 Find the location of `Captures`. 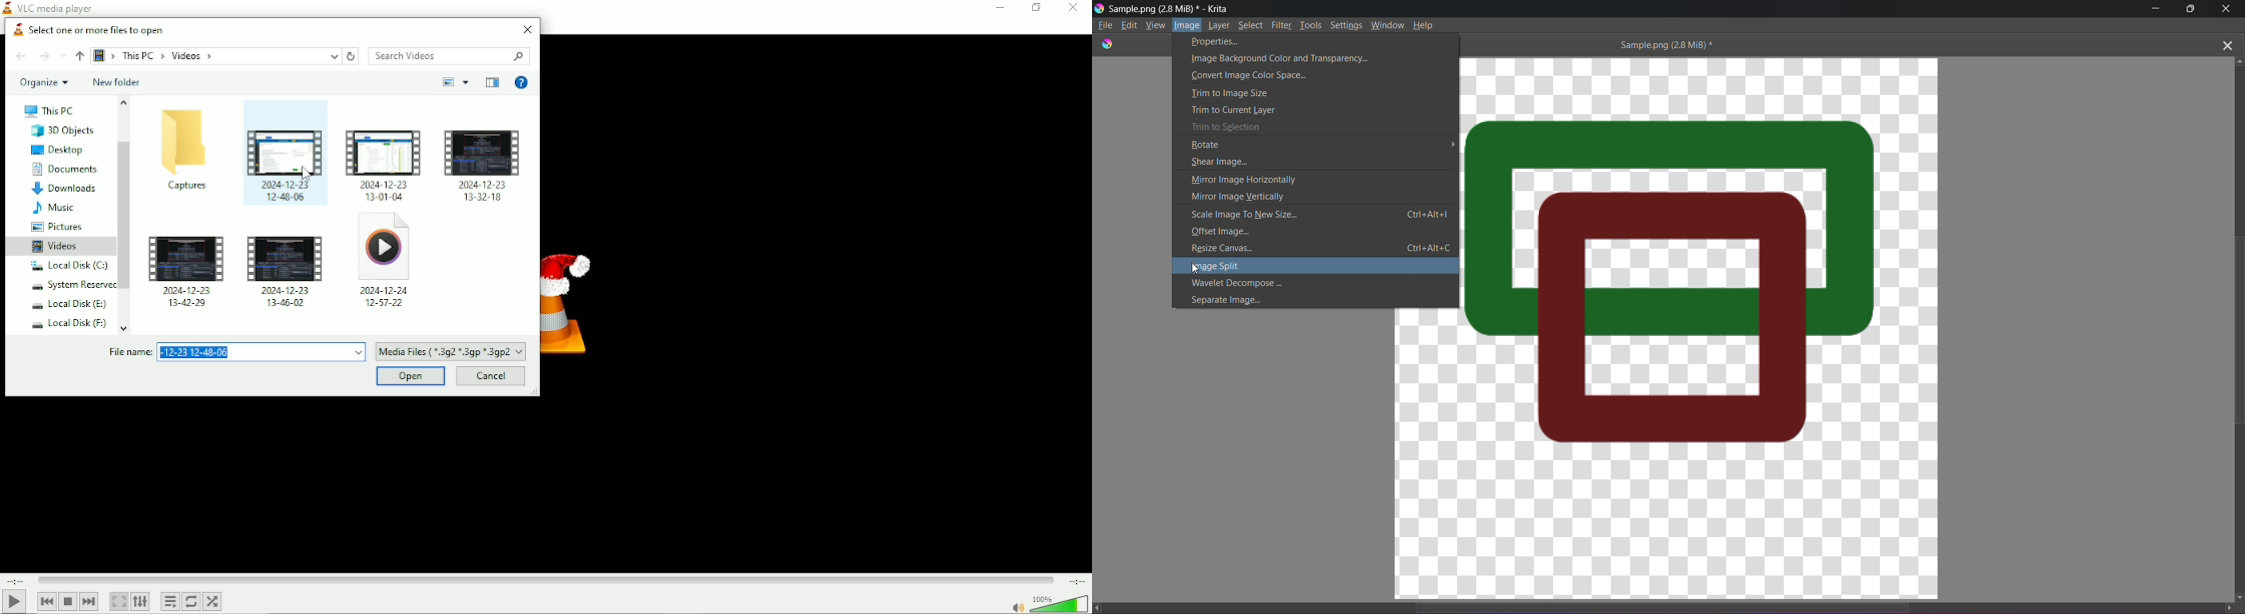

Captures is located at coordinates (185, 151).